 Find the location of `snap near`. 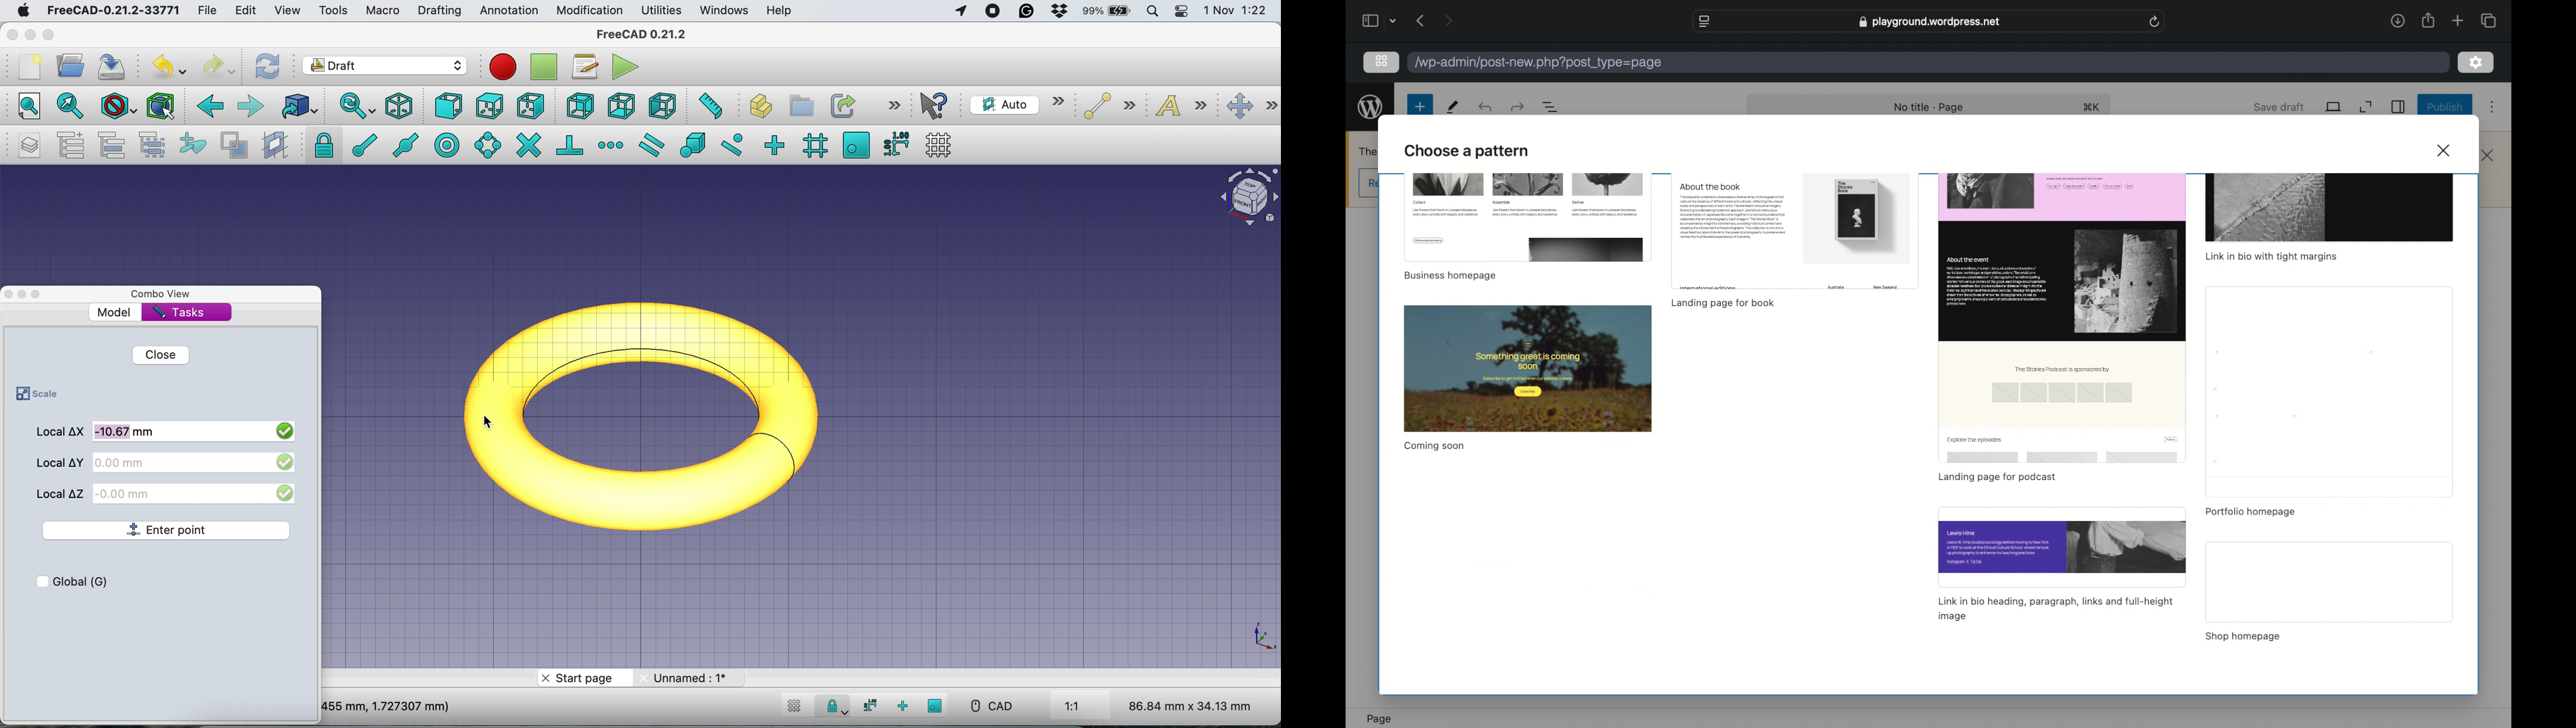

snap near is located at coordinates (733, 144).